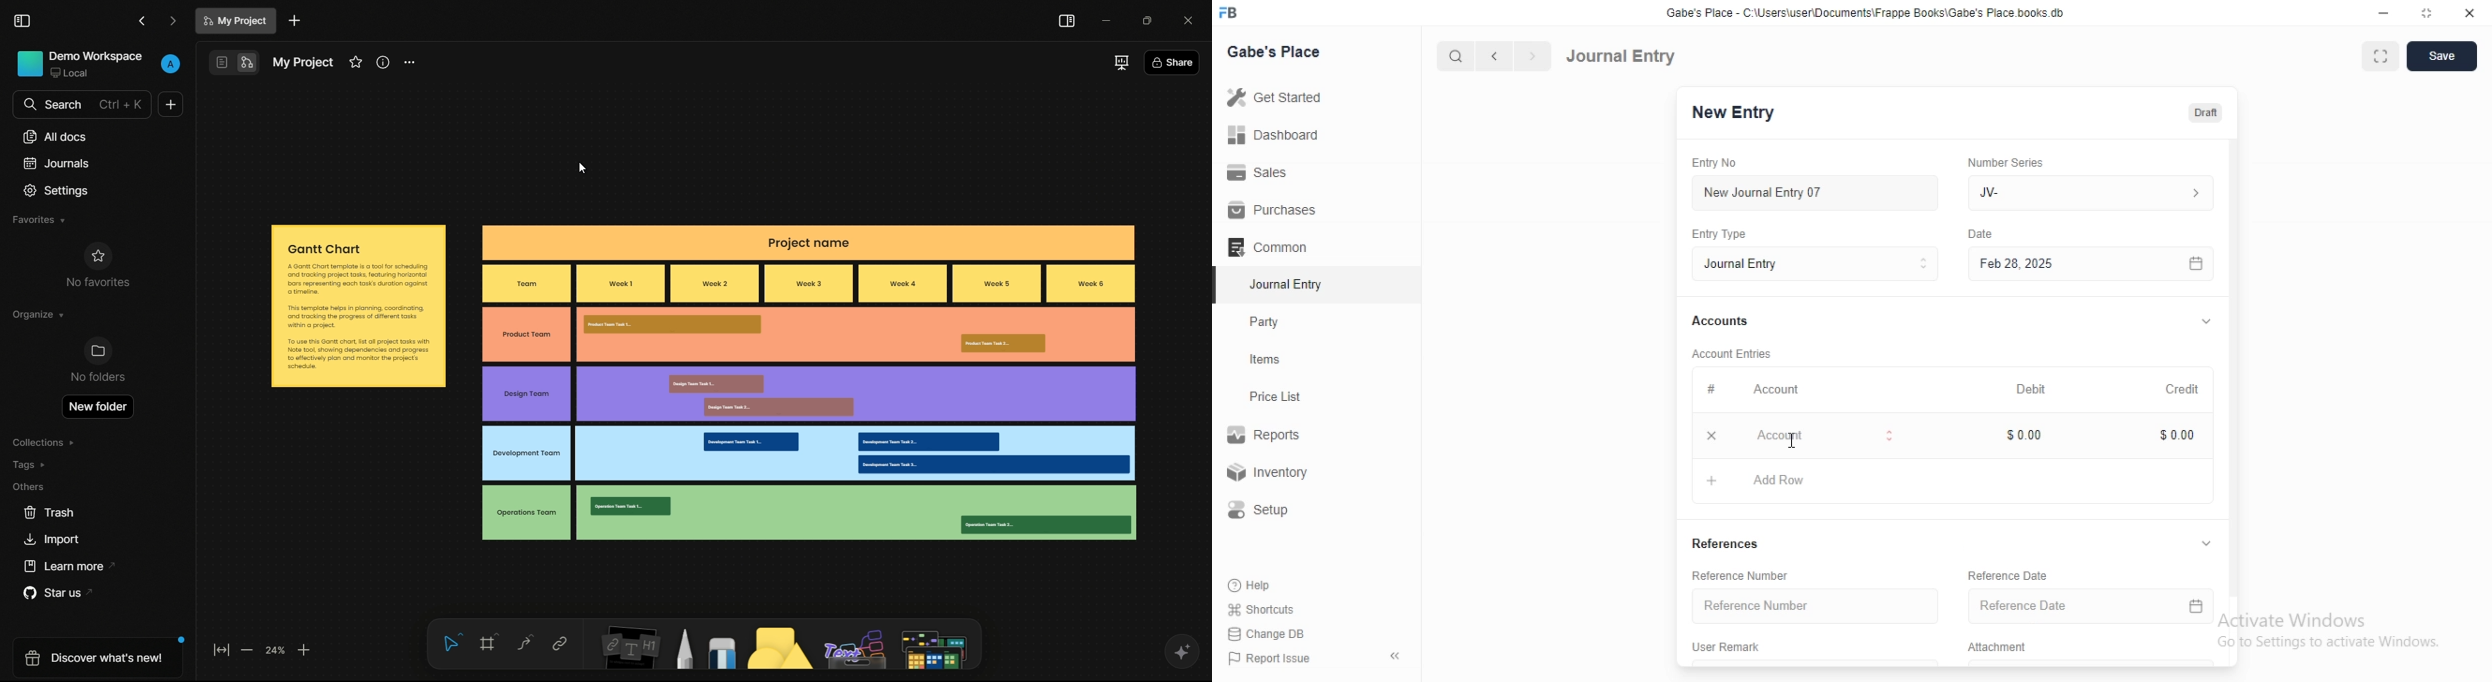  I want to click on zoom out, so click(249, 652).